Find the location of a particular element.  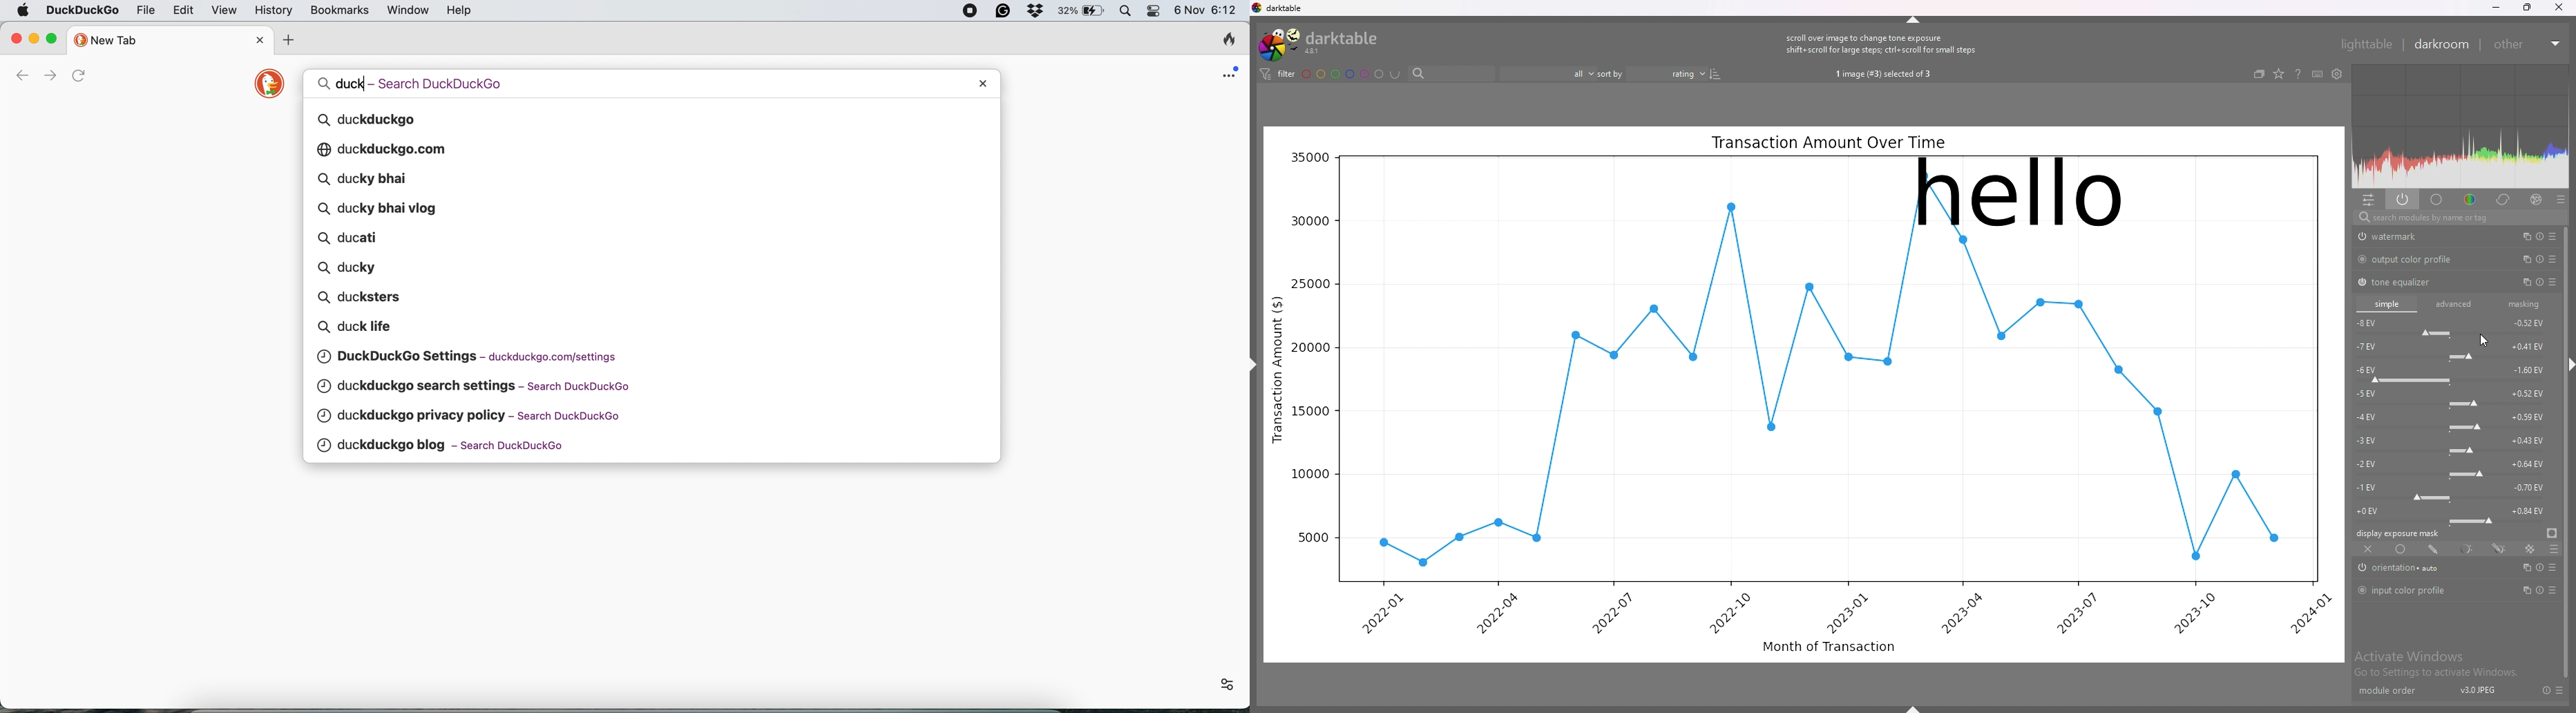

Month of Transaction is located at coordinates (1829, 645).